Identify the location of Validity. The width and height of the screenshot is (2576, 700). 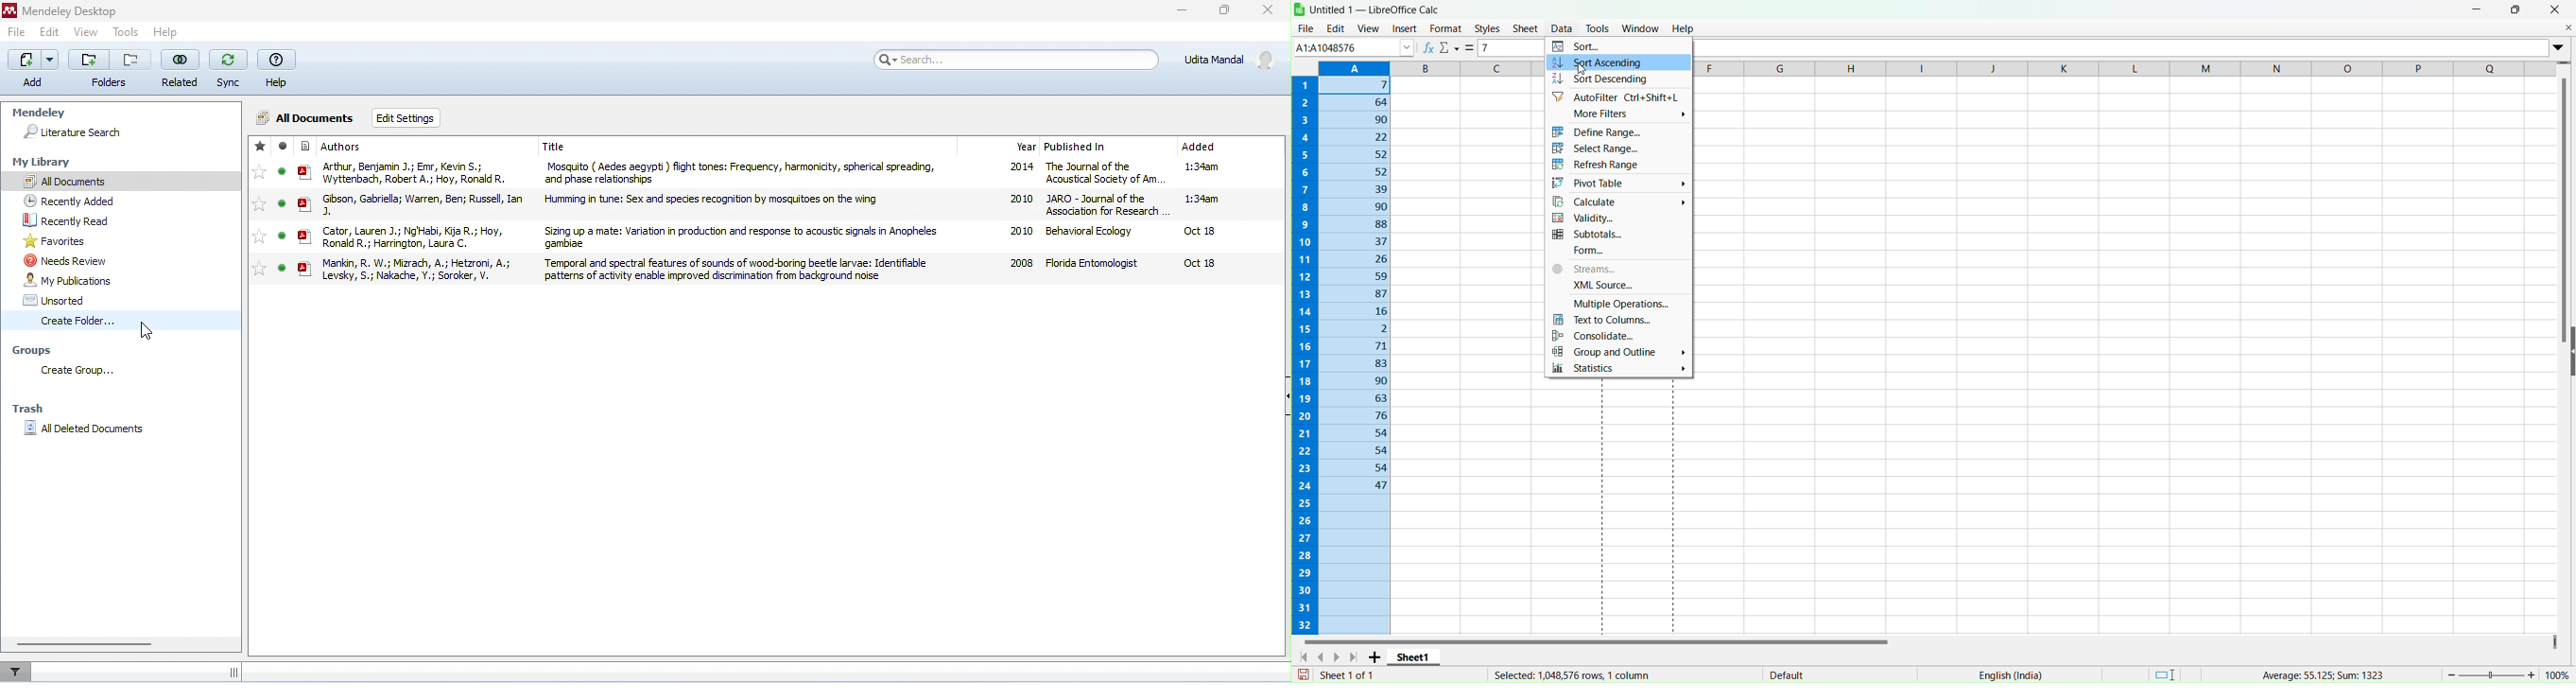
(1619, 218).